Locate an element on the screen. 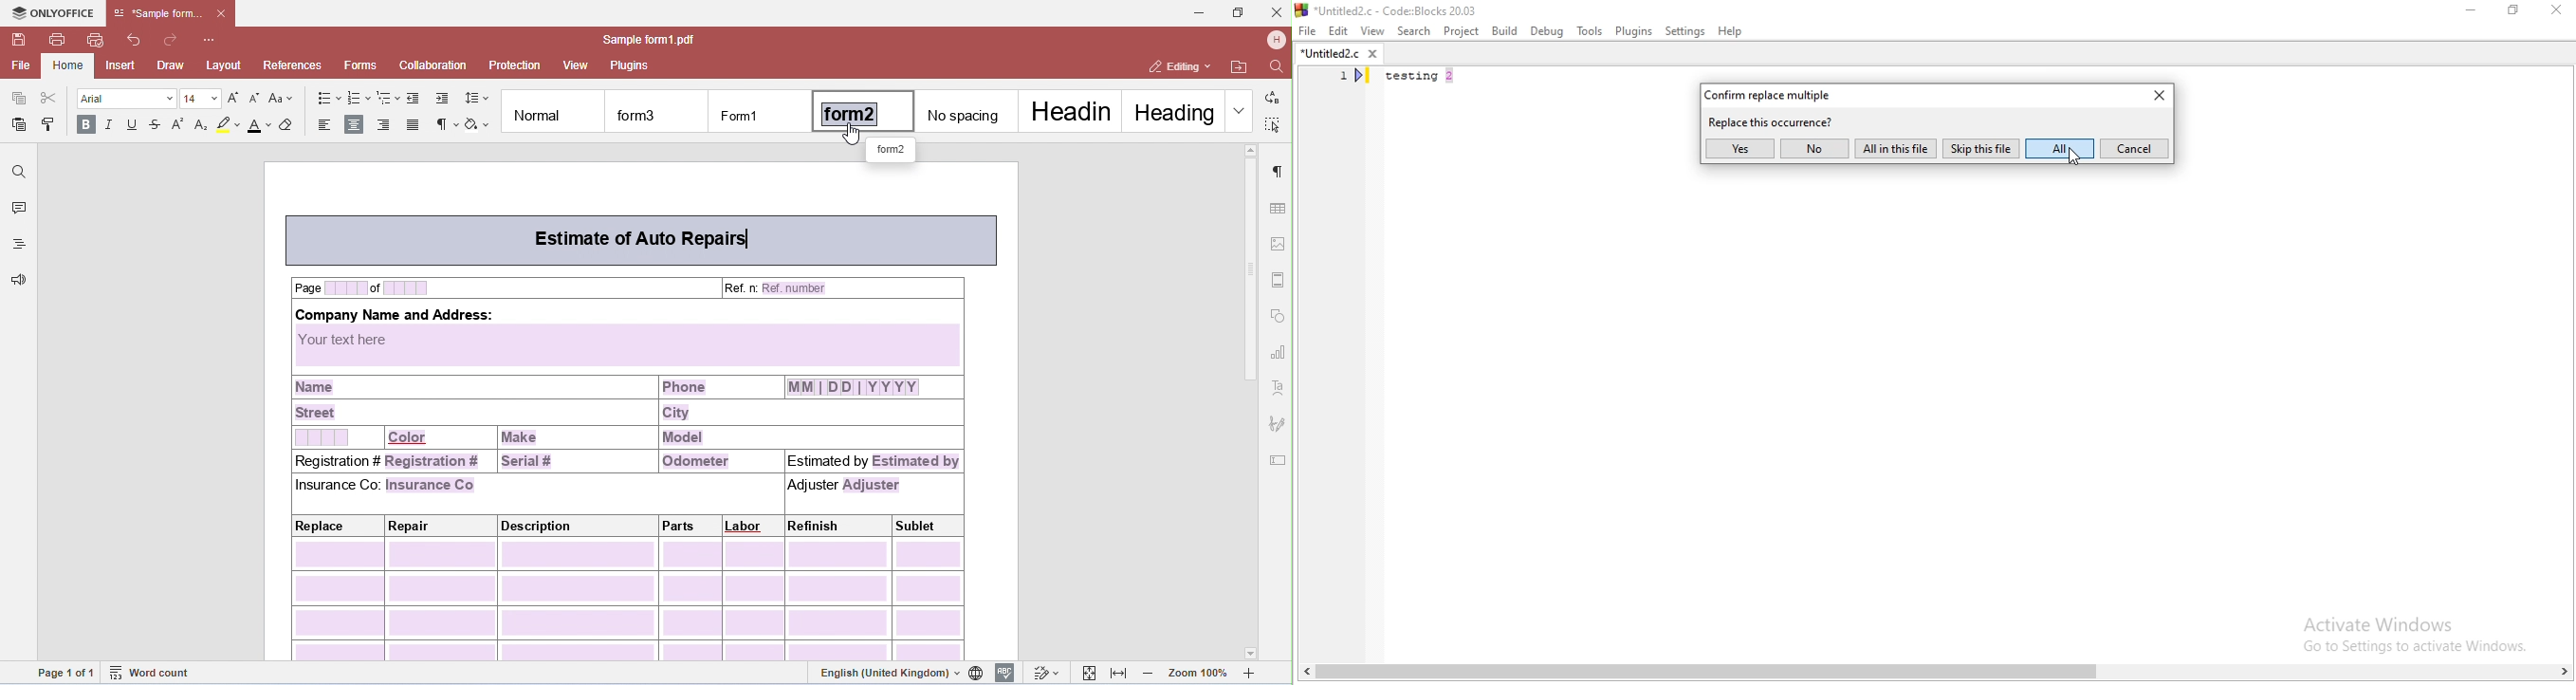 The height and width of the screenshot is (700, 2576). Tools  is located at coordinates (1589, 32).